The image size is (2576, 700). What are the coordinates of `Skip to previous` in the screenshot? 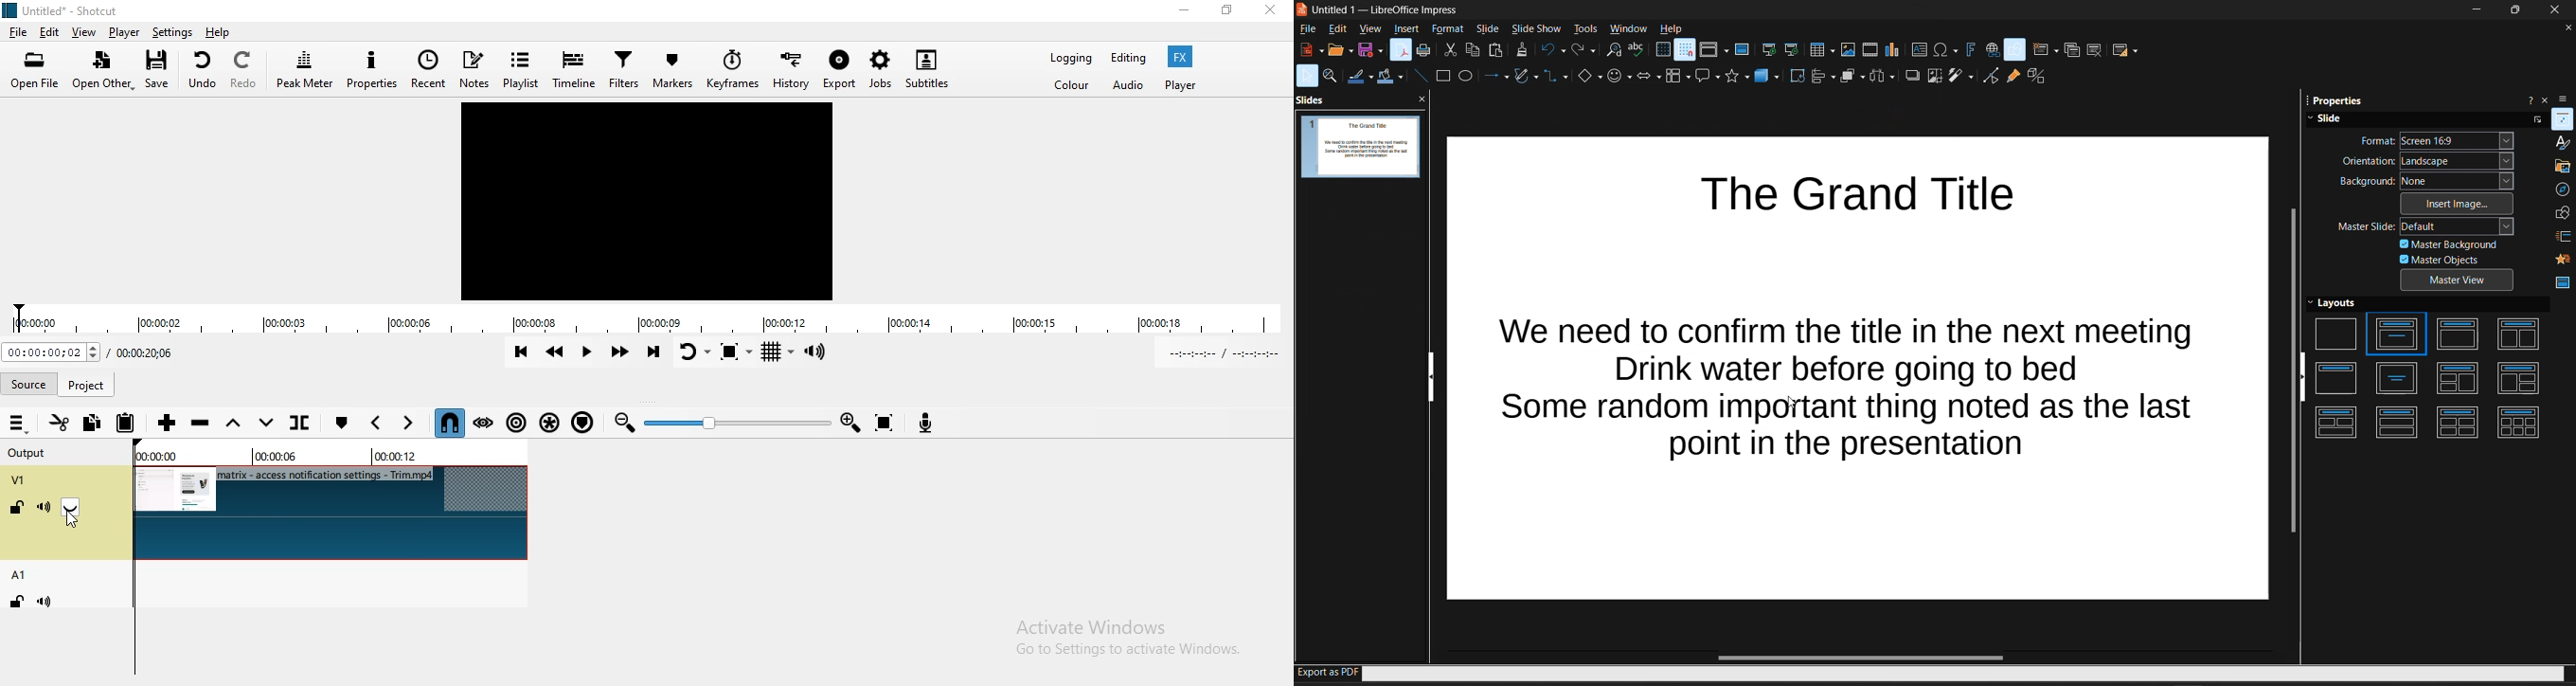 It's located at (521, 352).